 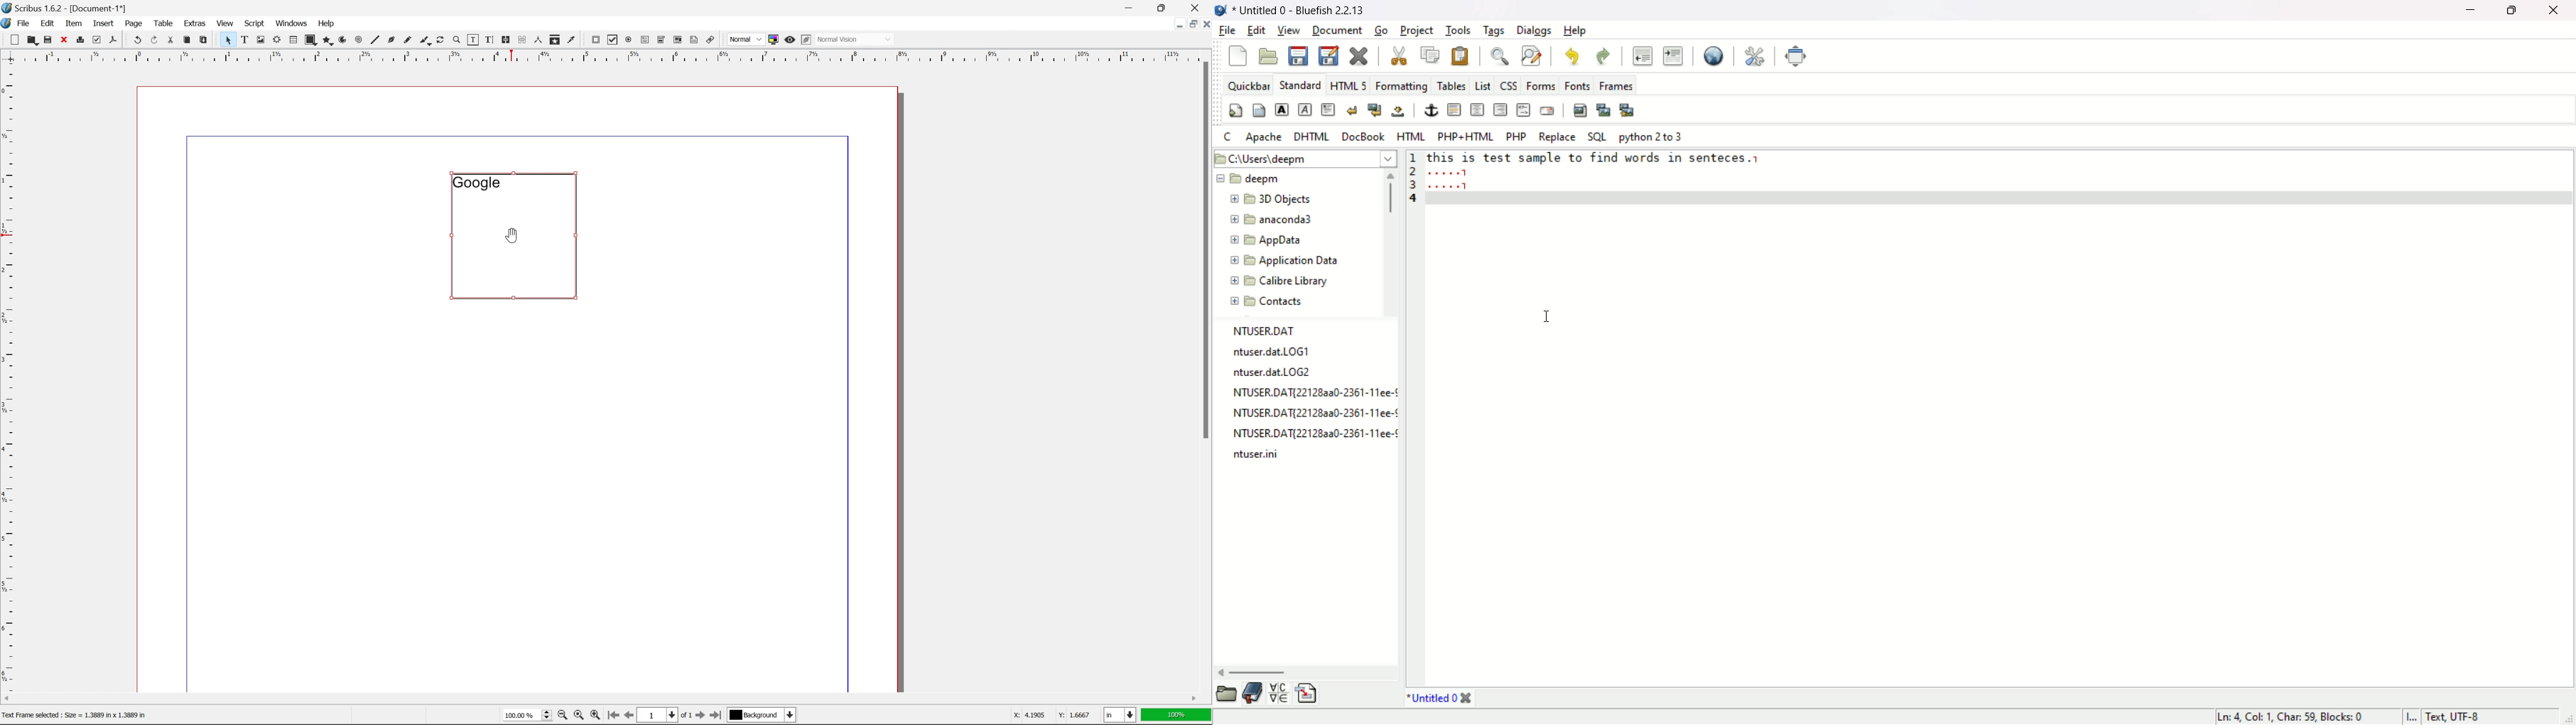 What do you see at coordinates (1177, 715) in the screenshot?
I see `100%` at bounding box center [1177, 715].